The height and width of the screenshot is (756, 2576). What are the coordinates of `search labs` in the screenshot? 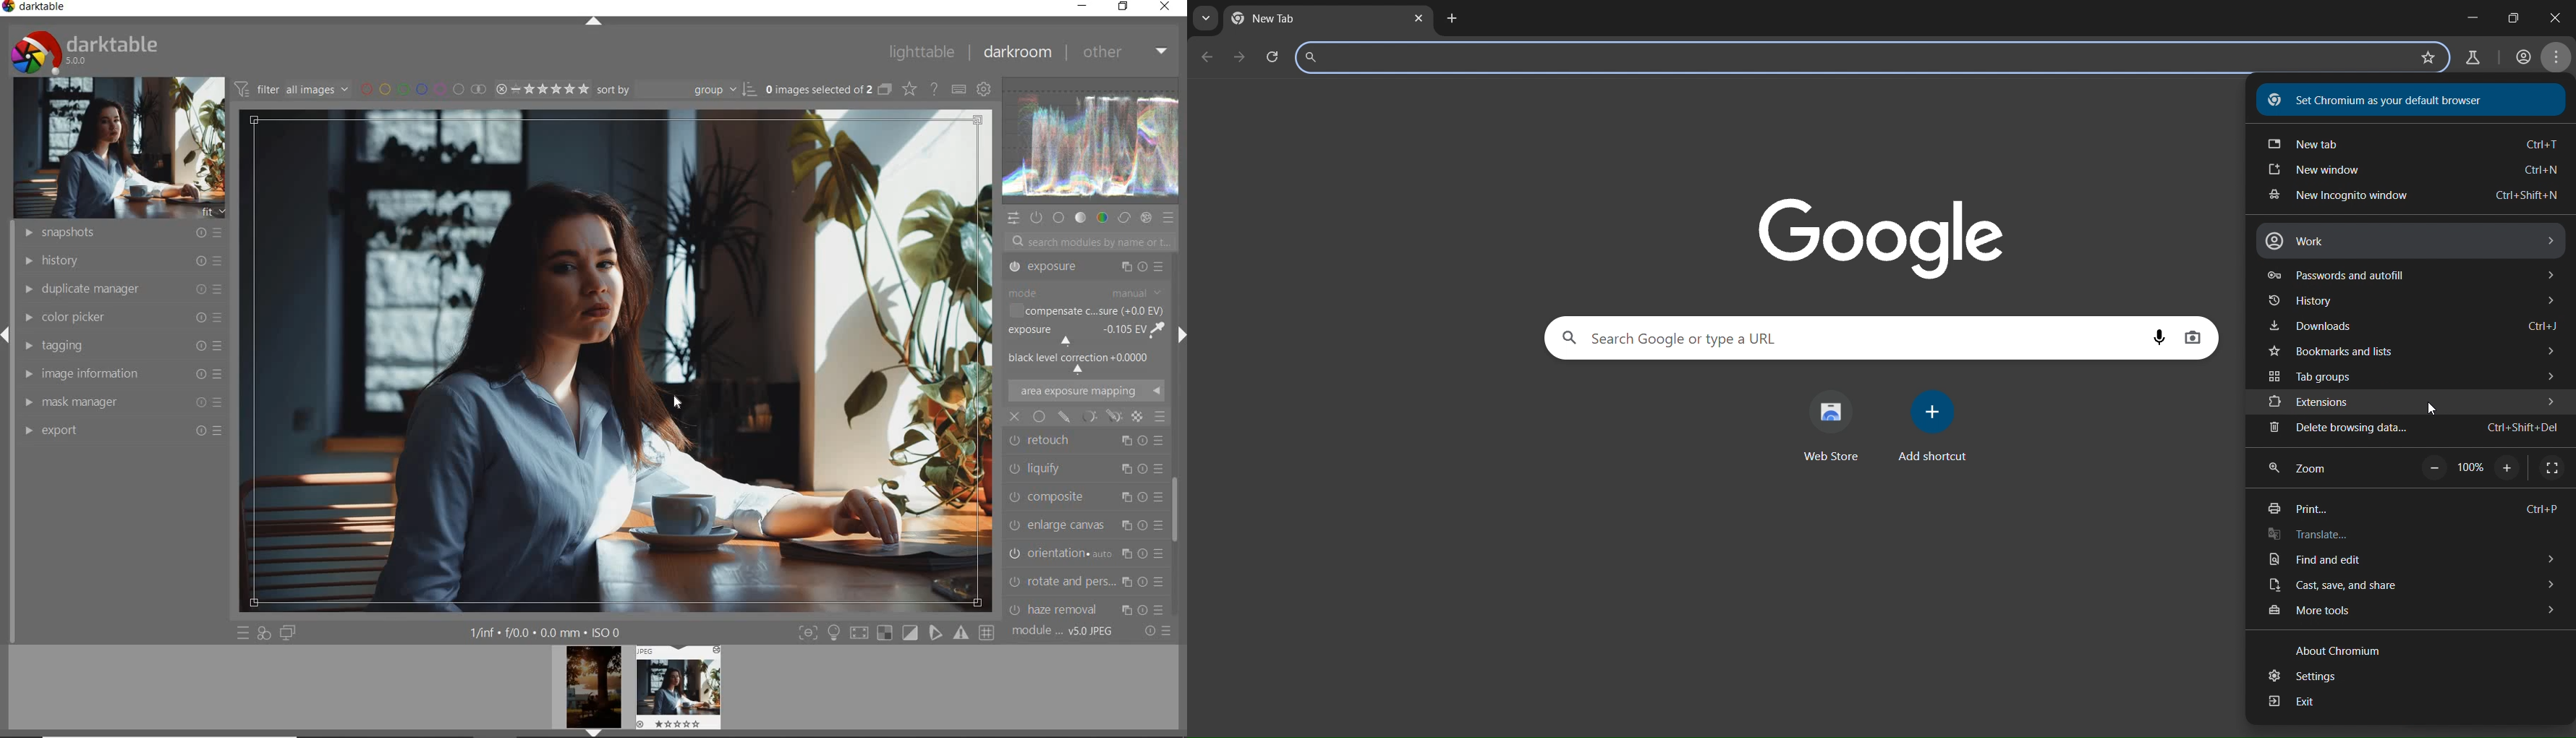 It's located at (2472, 57).